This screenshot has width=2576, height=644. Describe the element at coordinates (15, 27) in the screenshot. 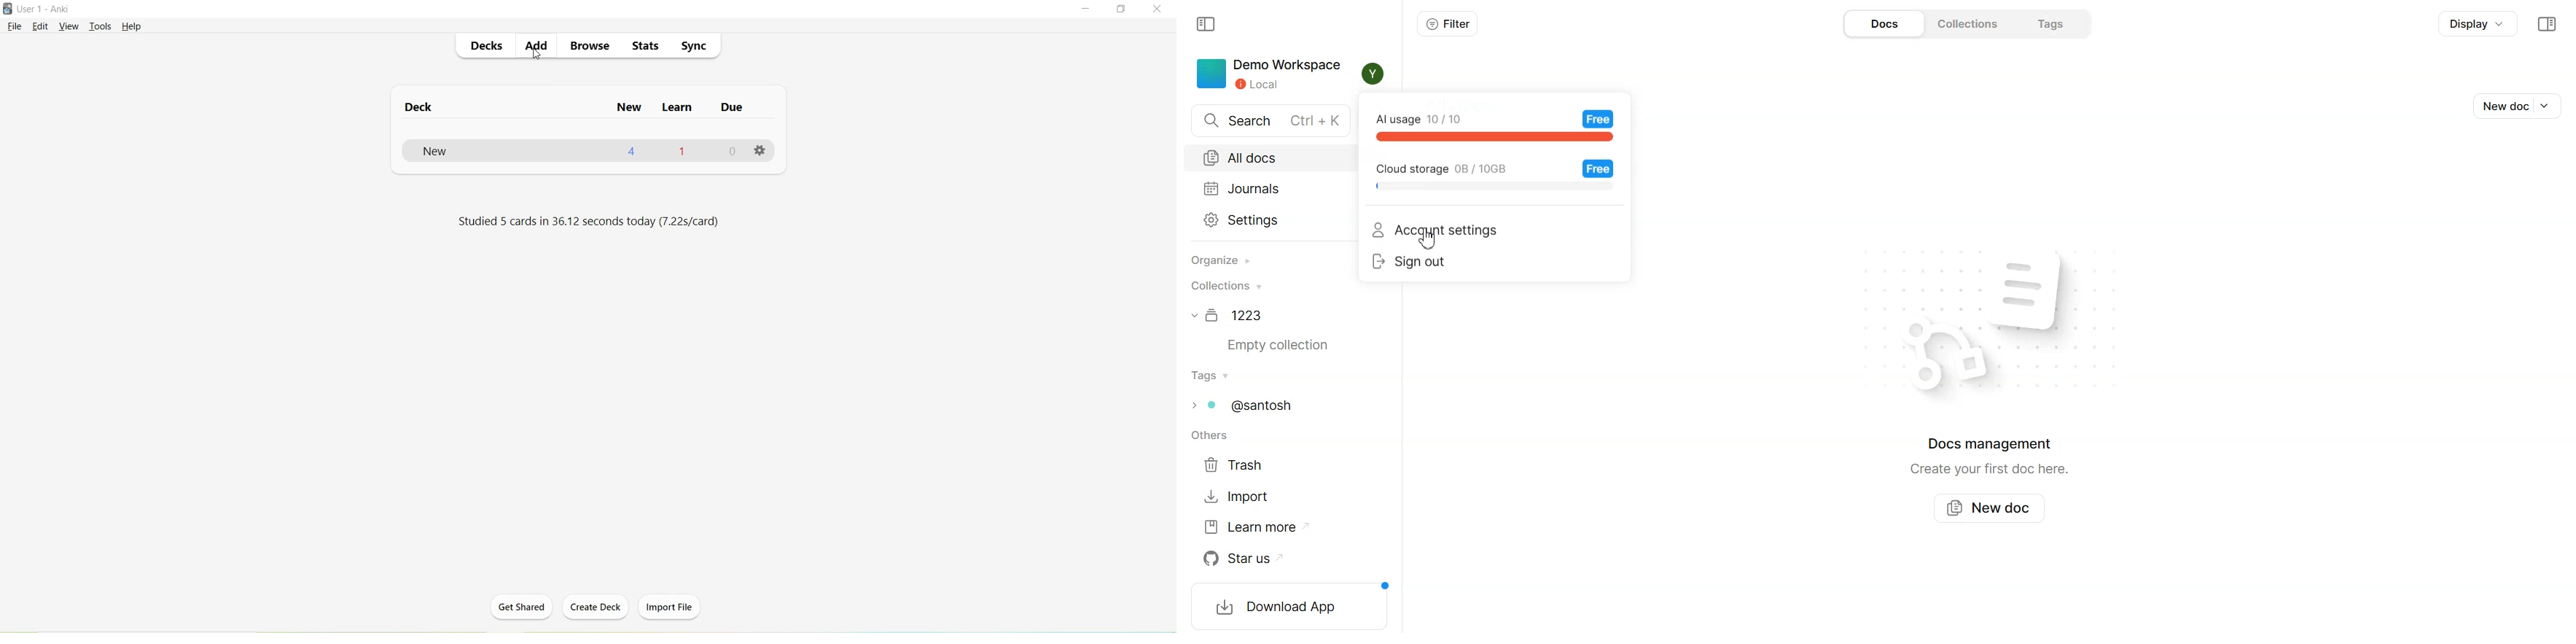

I see `File` at that location.